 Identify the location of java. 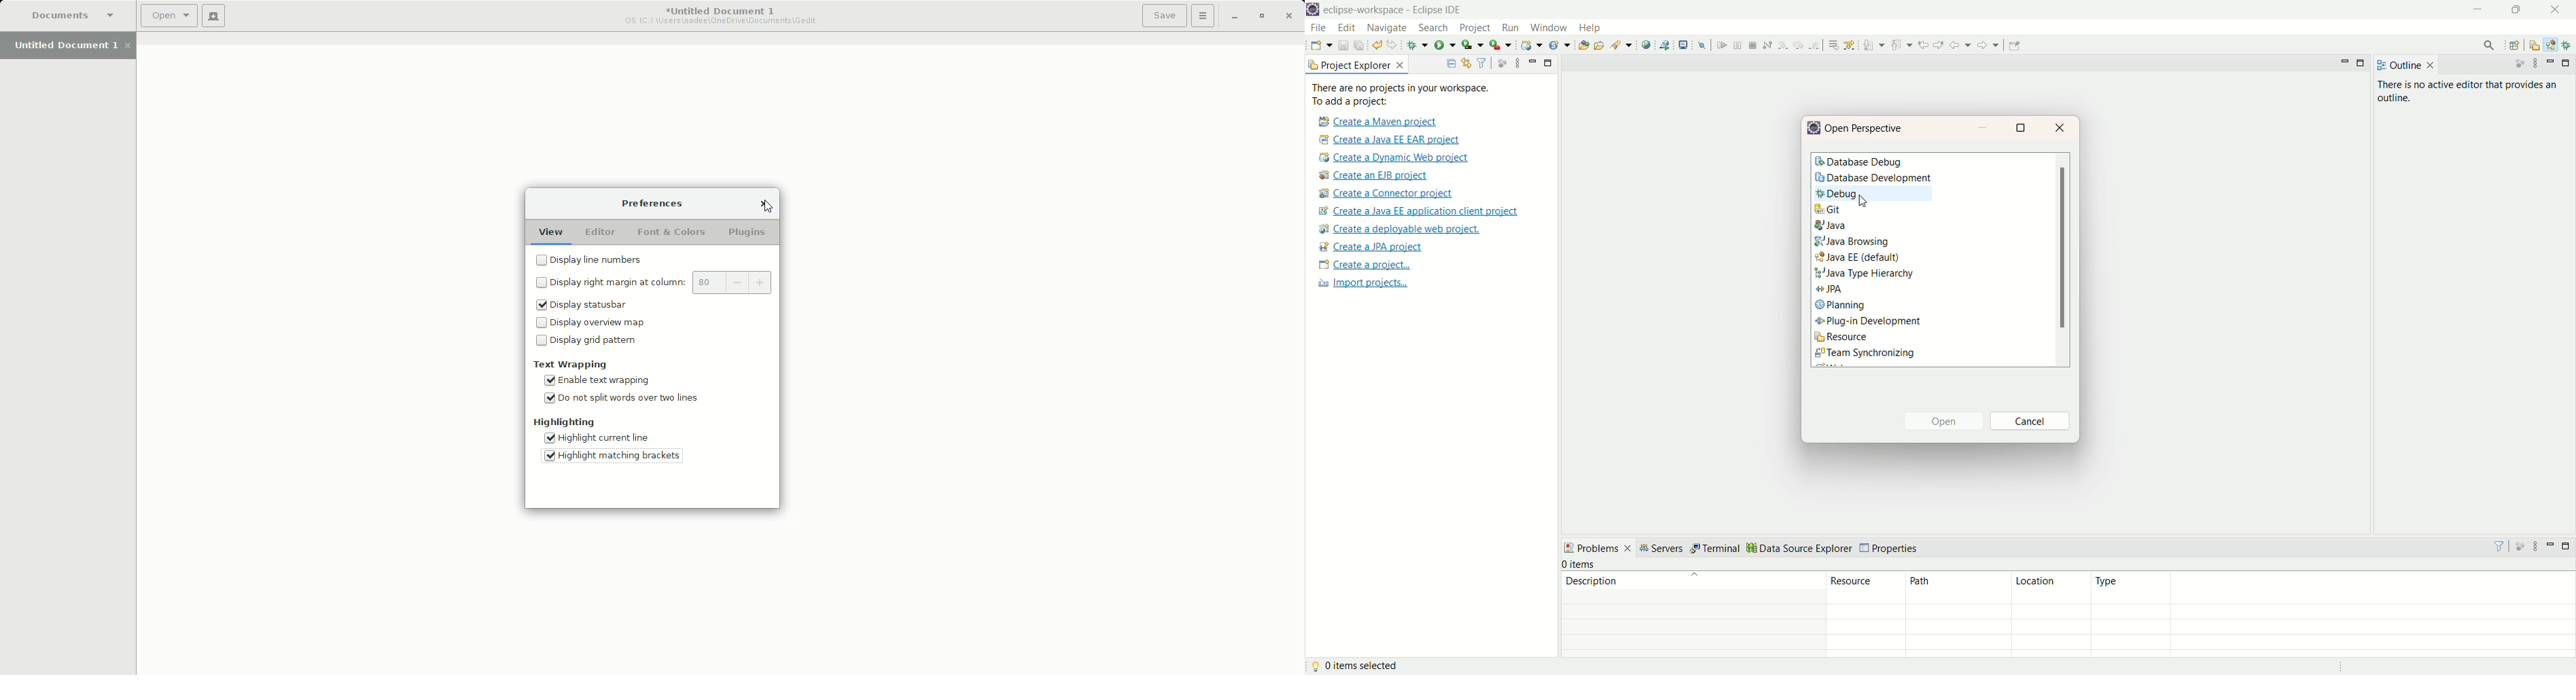
(1834, 226).